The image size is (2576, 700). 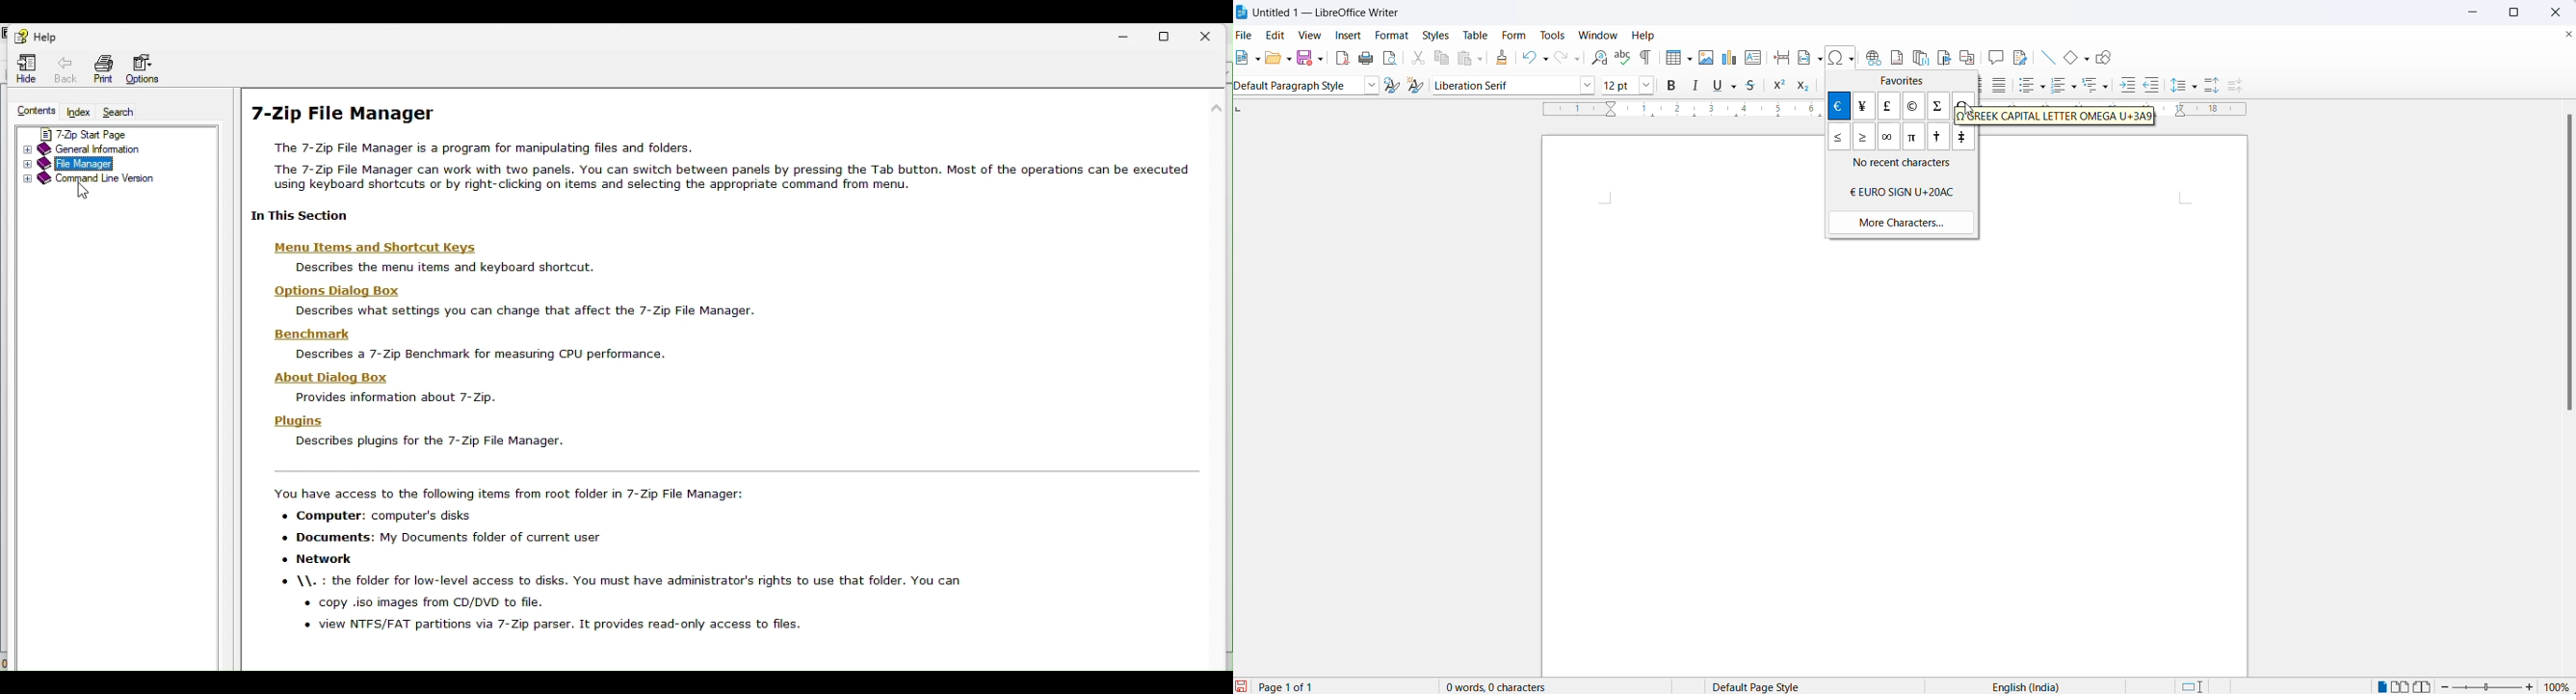 What do you see at coordinates (1313, 35) in the screenshot?
I see `view` at bounding box center [1313, 35].